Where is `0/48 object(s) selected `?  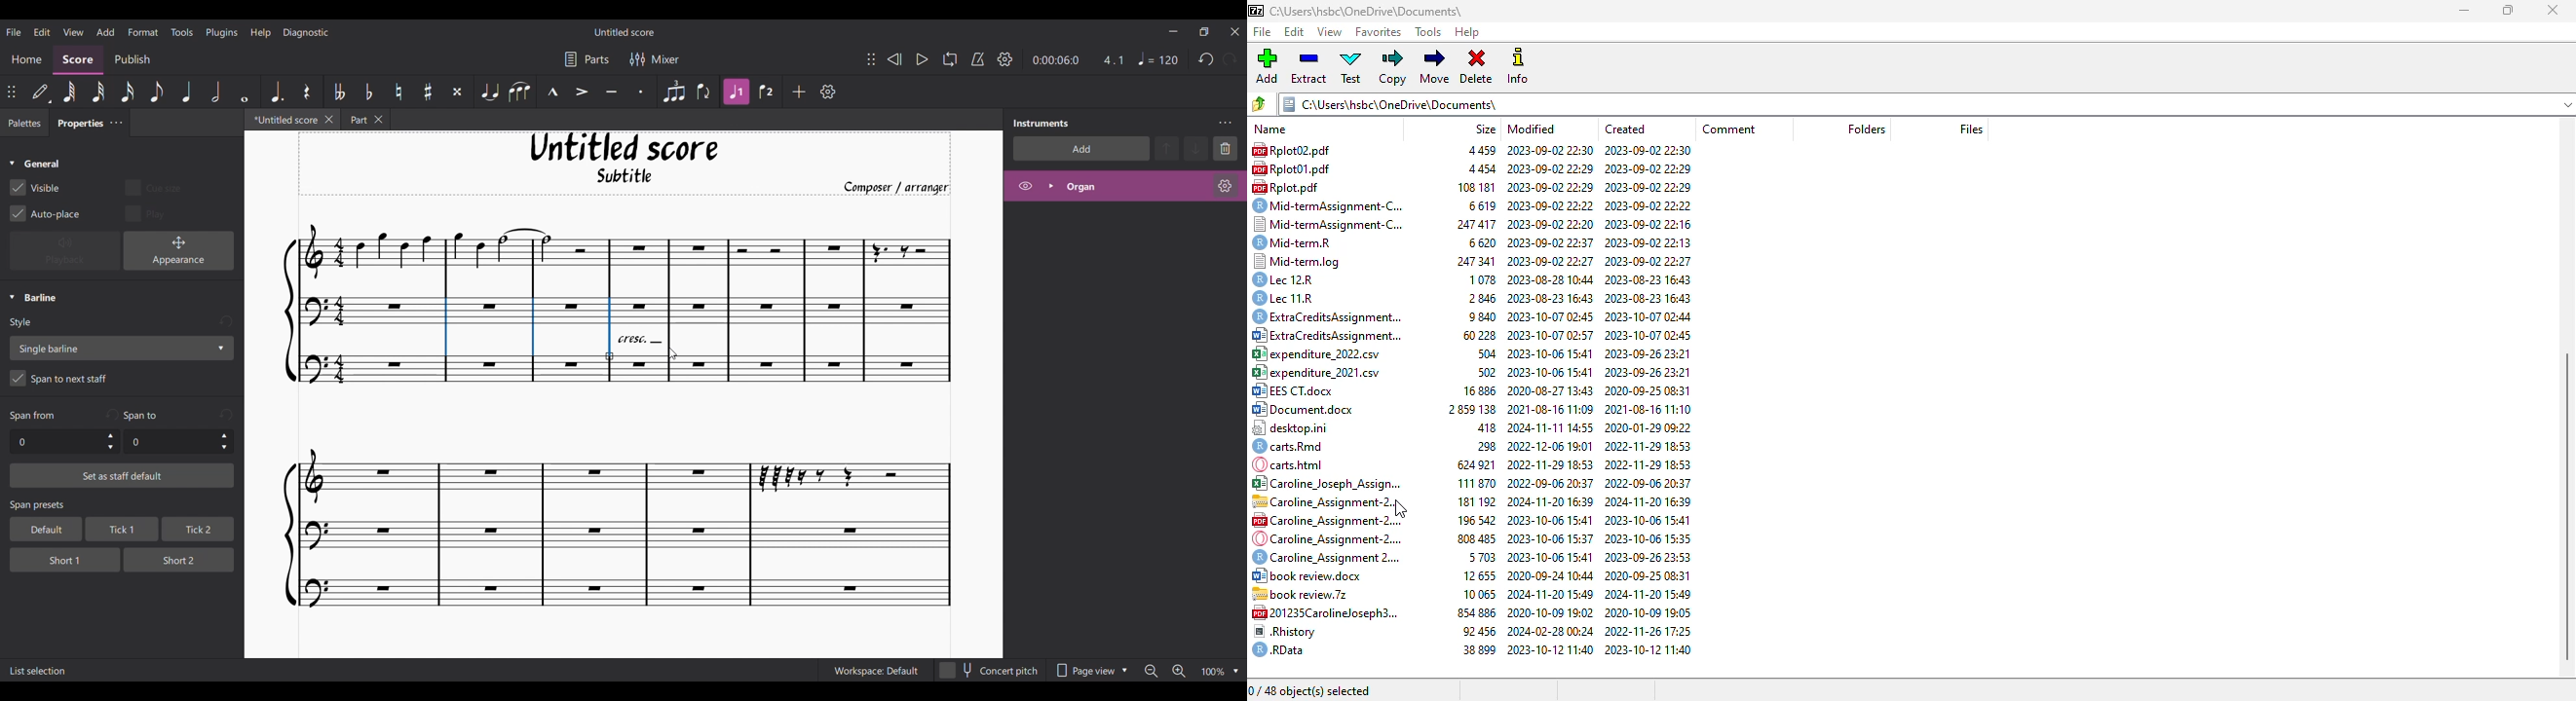 0/48 object(s) selected  is located at coordinates (1311, 691).